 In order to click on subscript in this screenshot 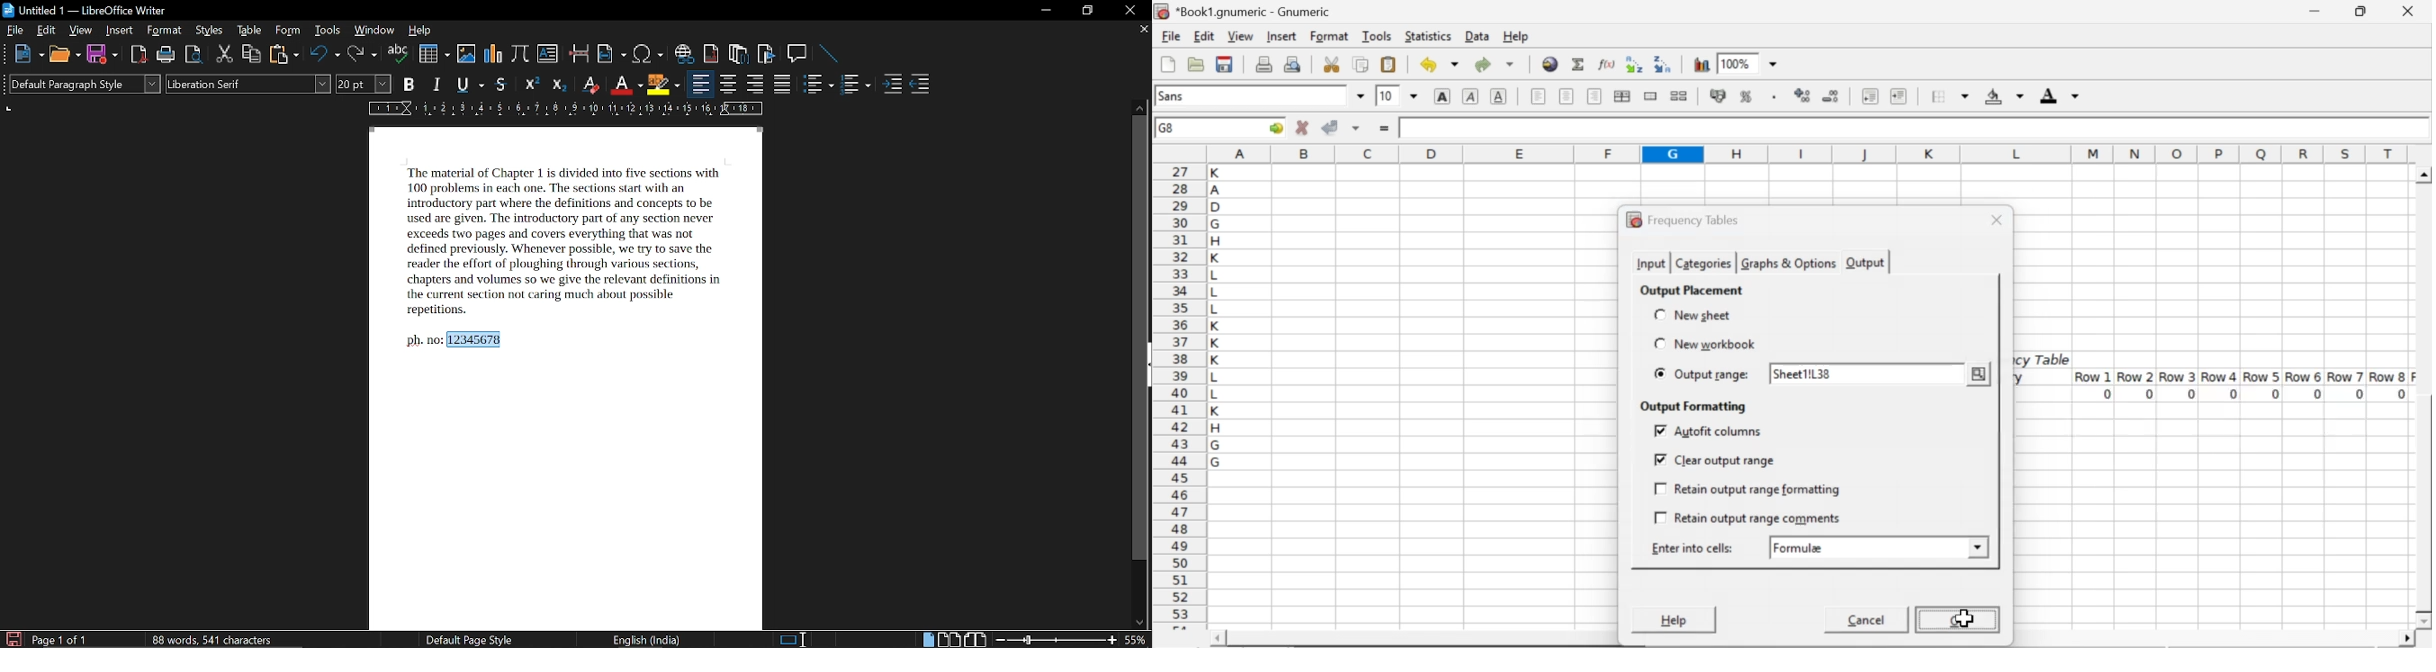, I will do `click(557, 85)`.